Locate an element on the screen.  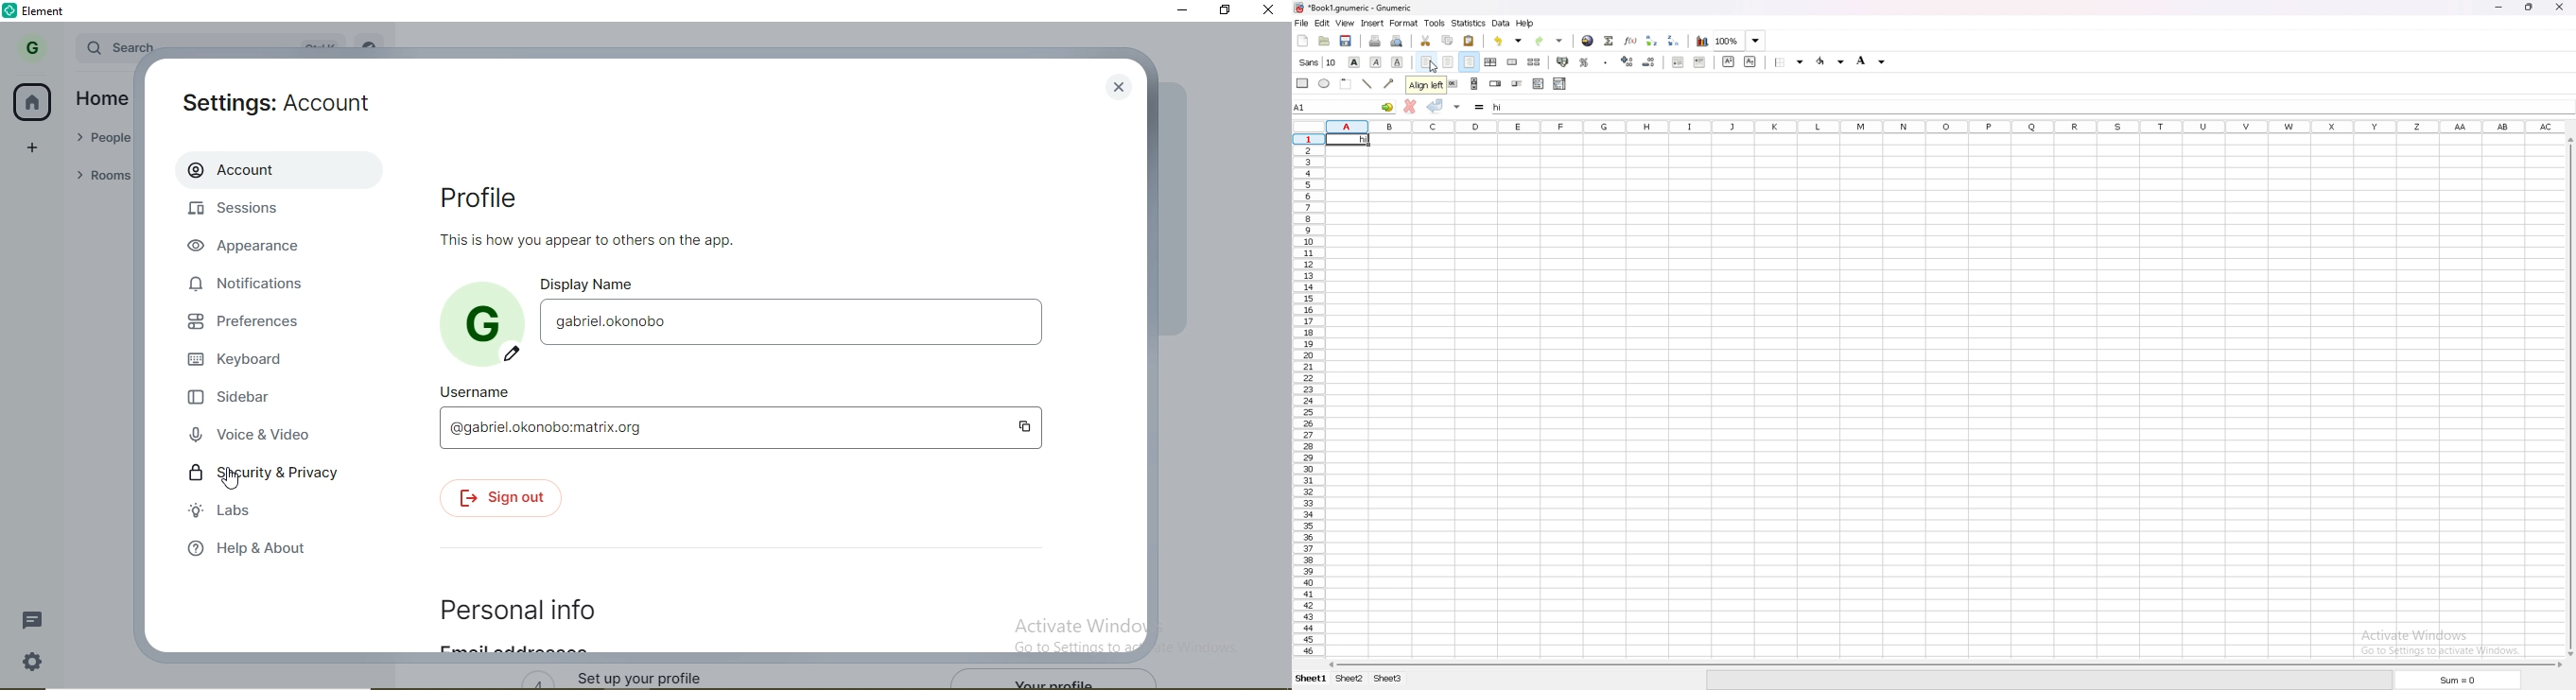
align left is located at coordinates (1423, 83).